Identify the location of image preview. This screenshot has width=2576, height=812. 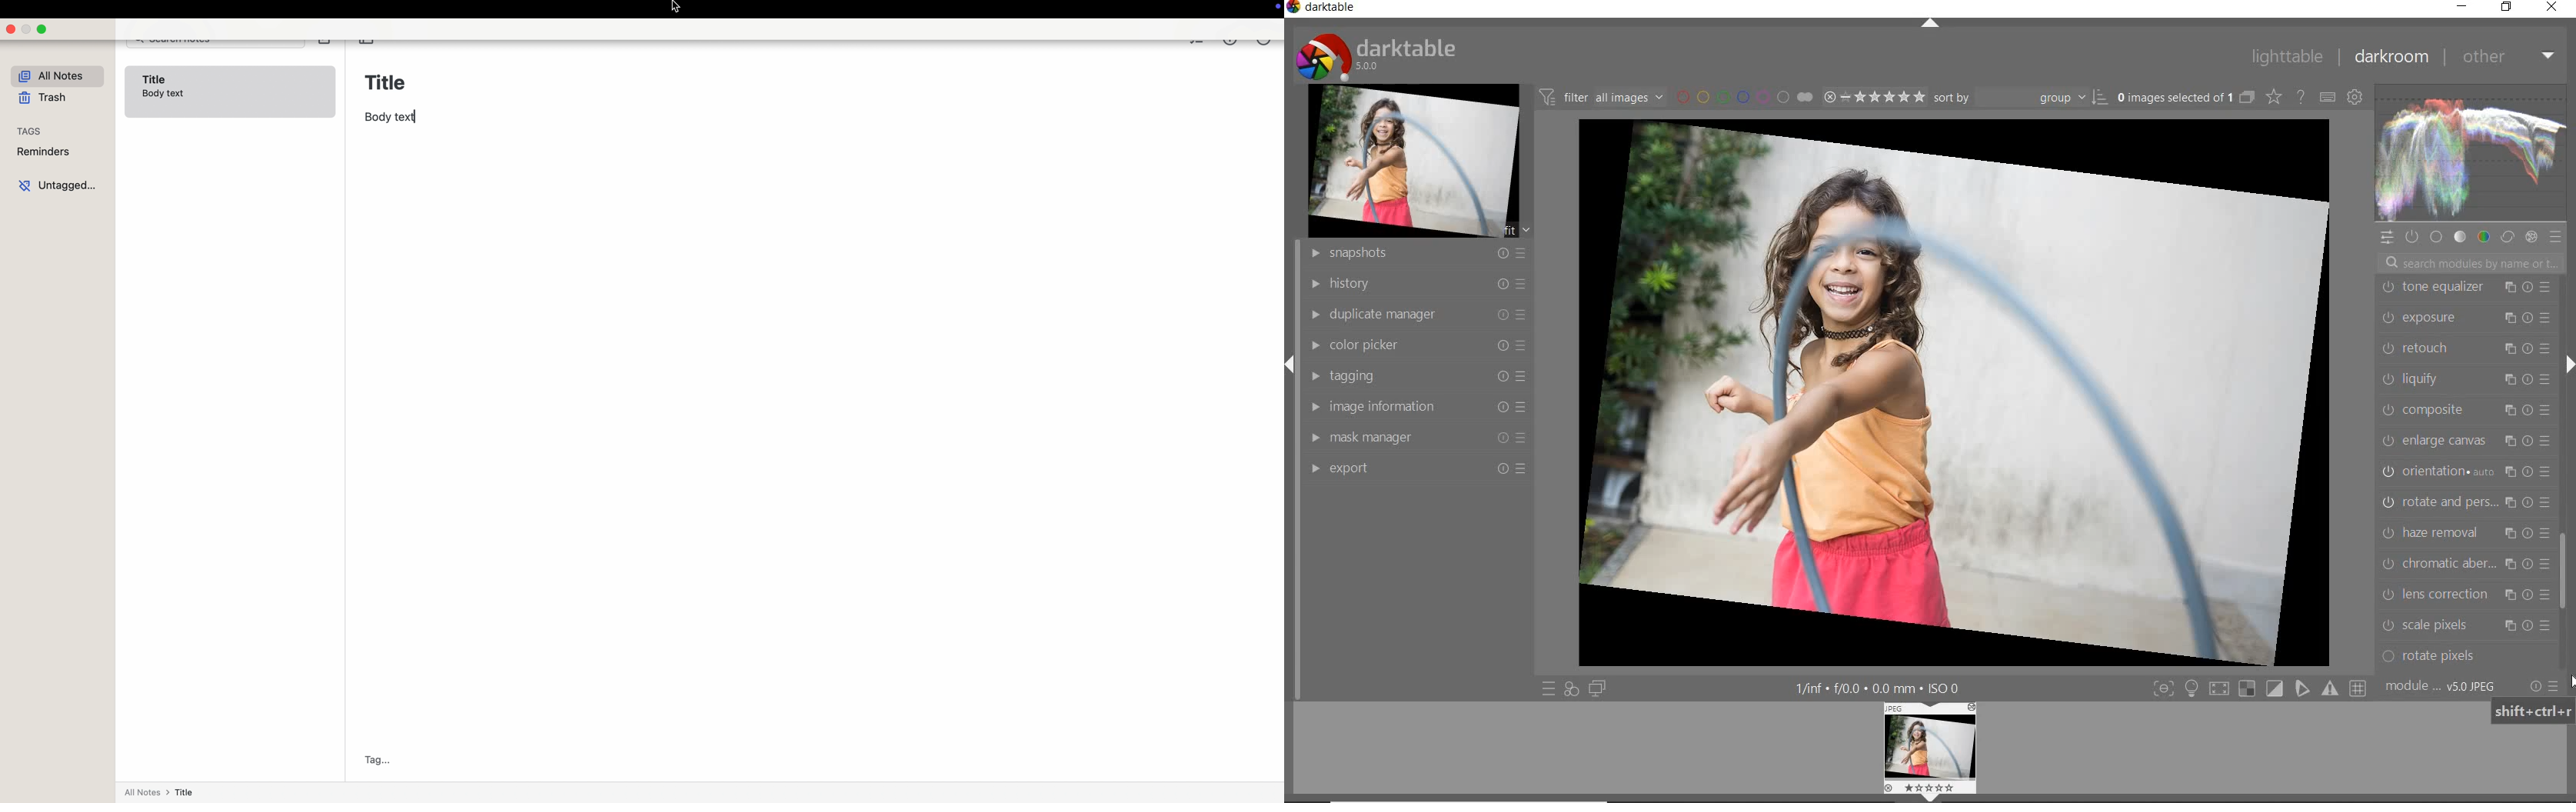
(1932, 752).